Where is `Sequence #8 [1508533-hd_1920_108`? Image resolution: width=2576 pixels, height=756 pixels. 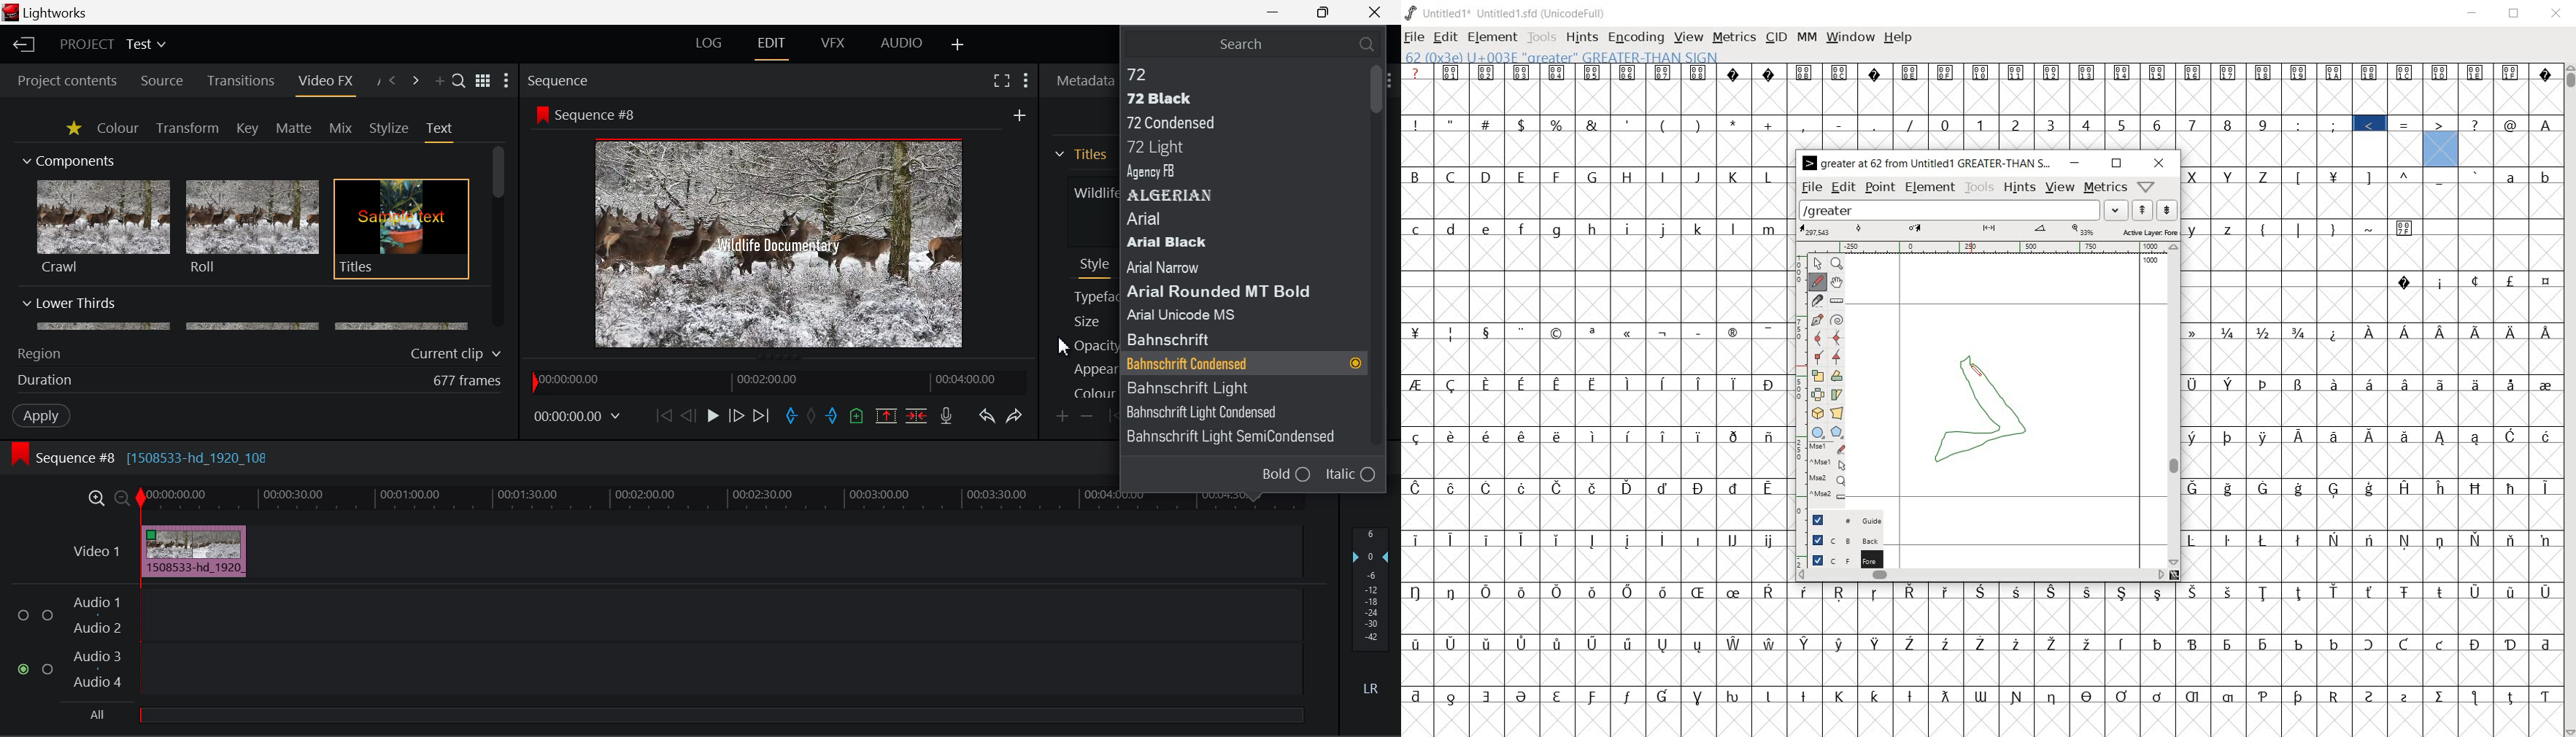
Sequence #8 [1508533-hd_1920_108 is located at coordinates (155, 458).